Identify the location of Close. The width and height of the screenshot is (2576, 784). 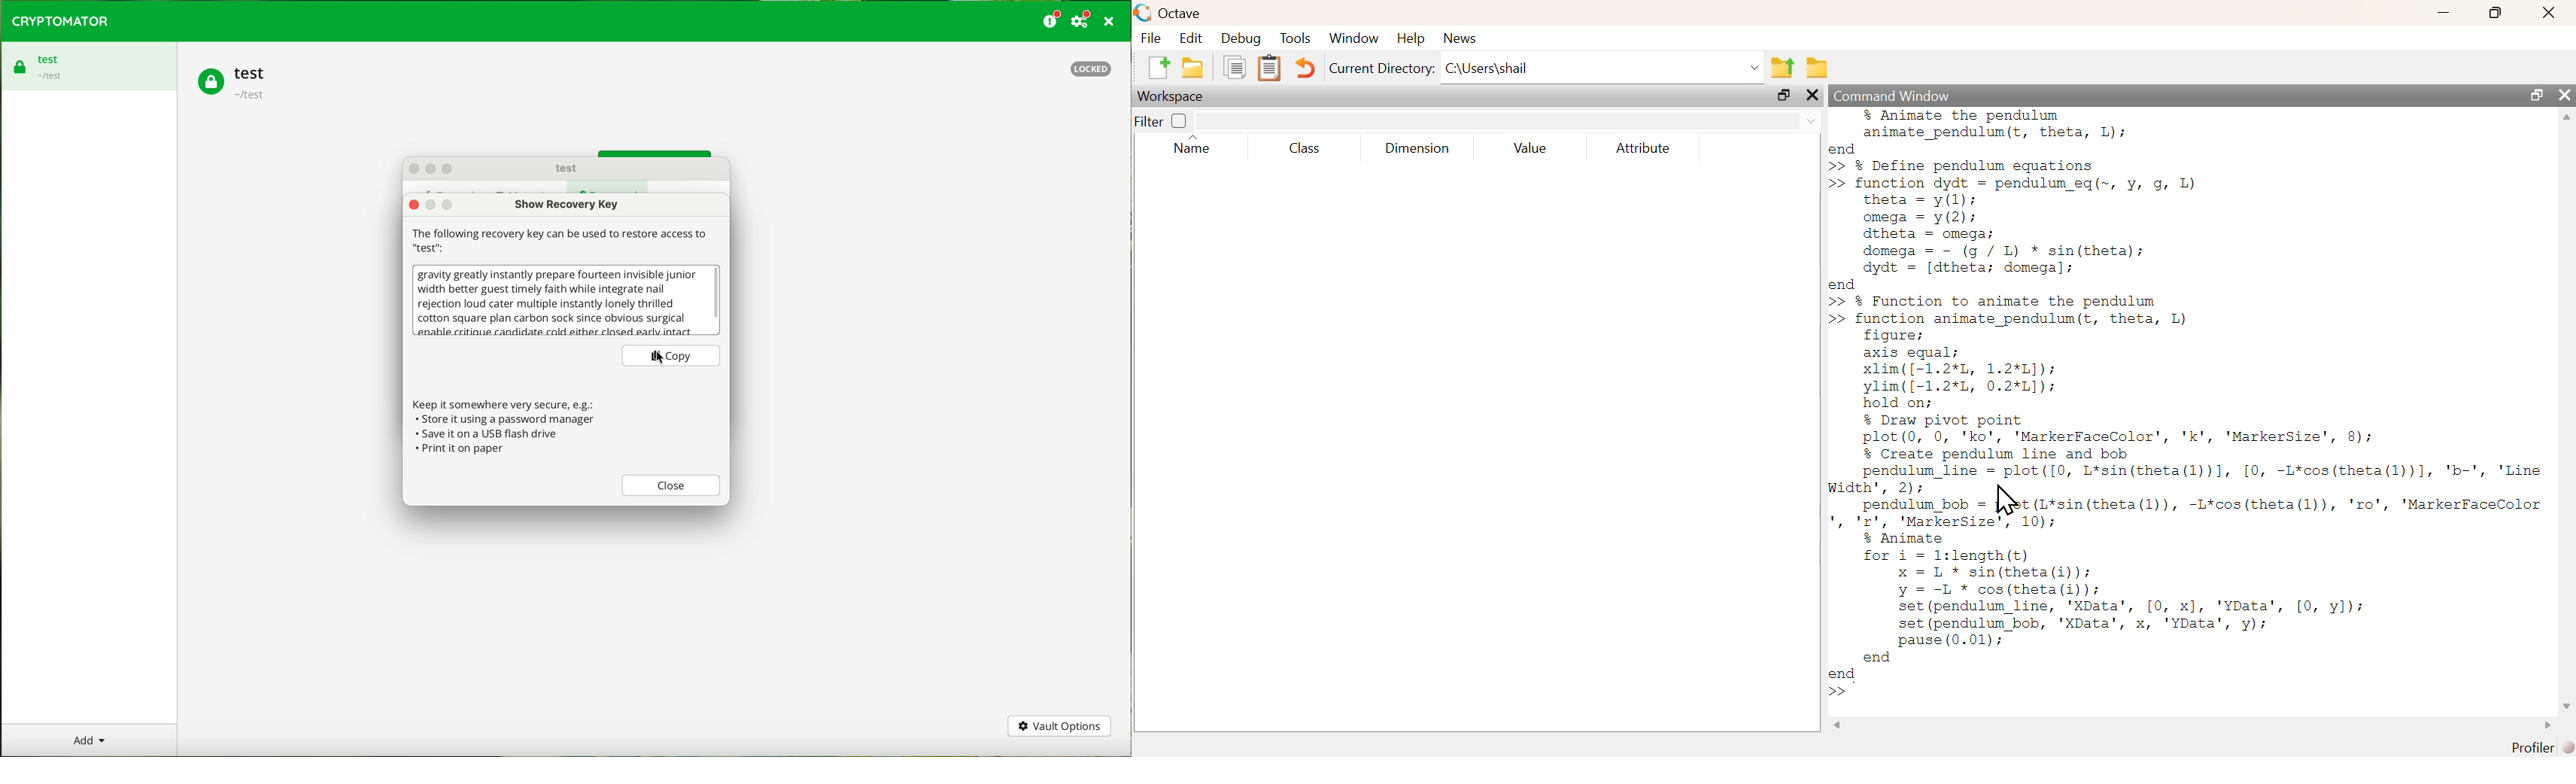
(2565, 95).